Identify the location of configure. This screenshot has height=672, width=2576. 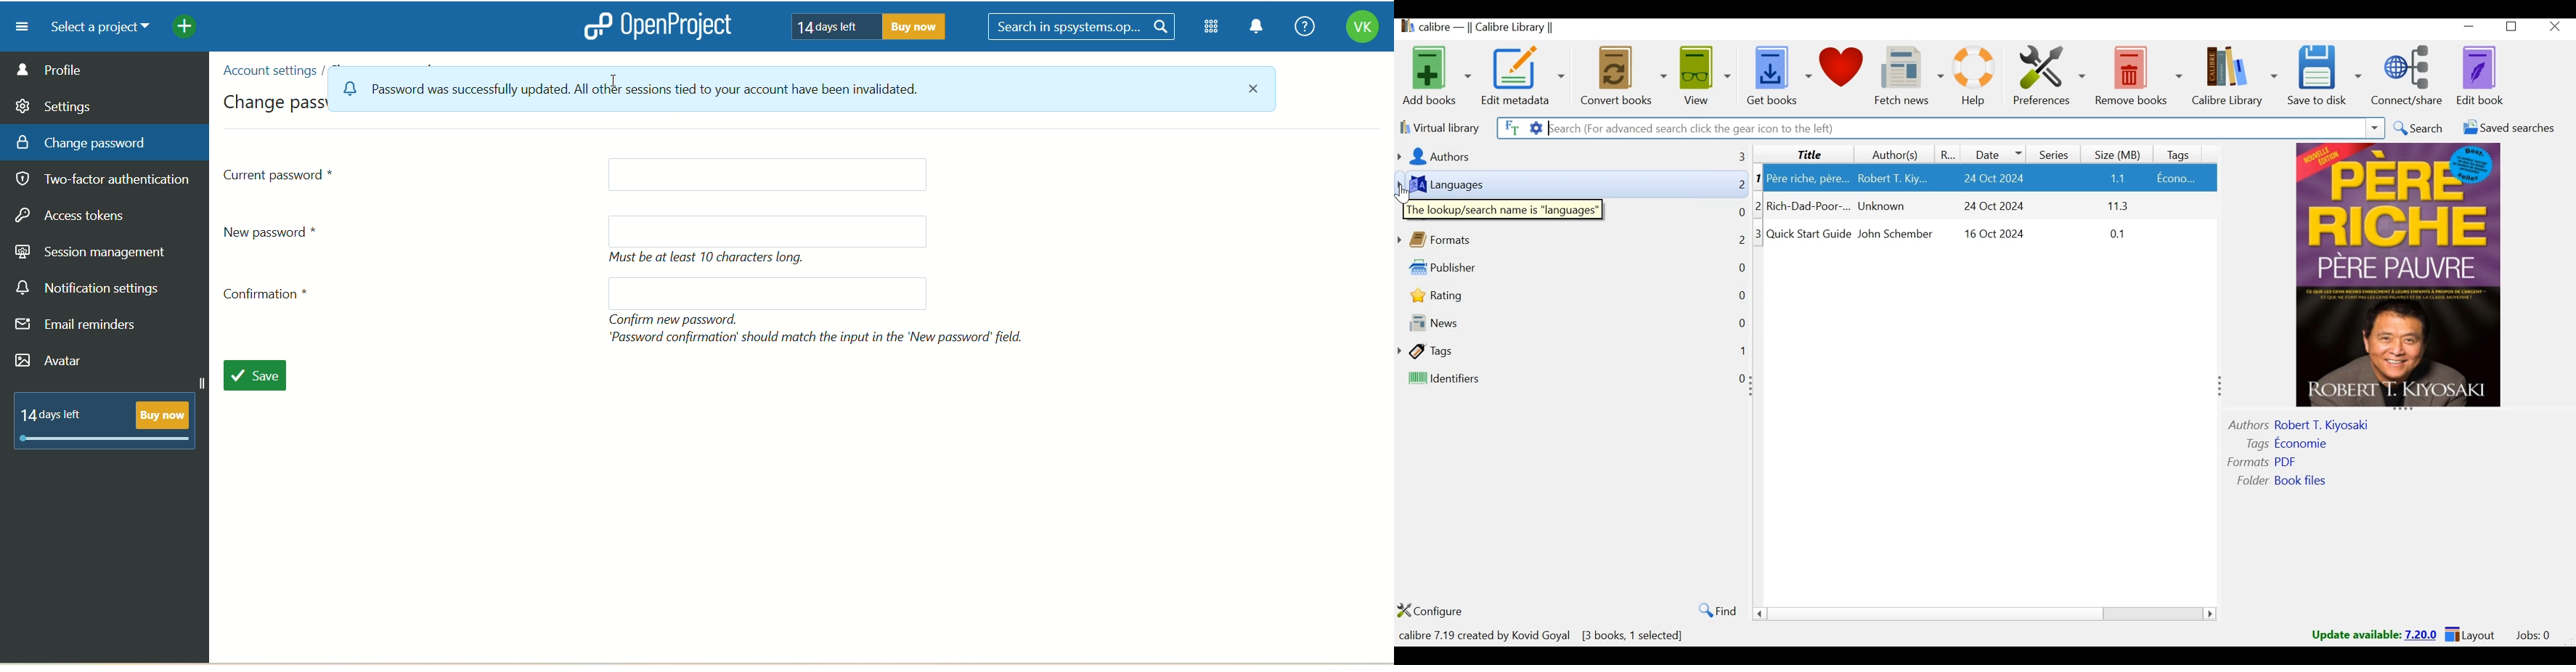
(1443, 611).